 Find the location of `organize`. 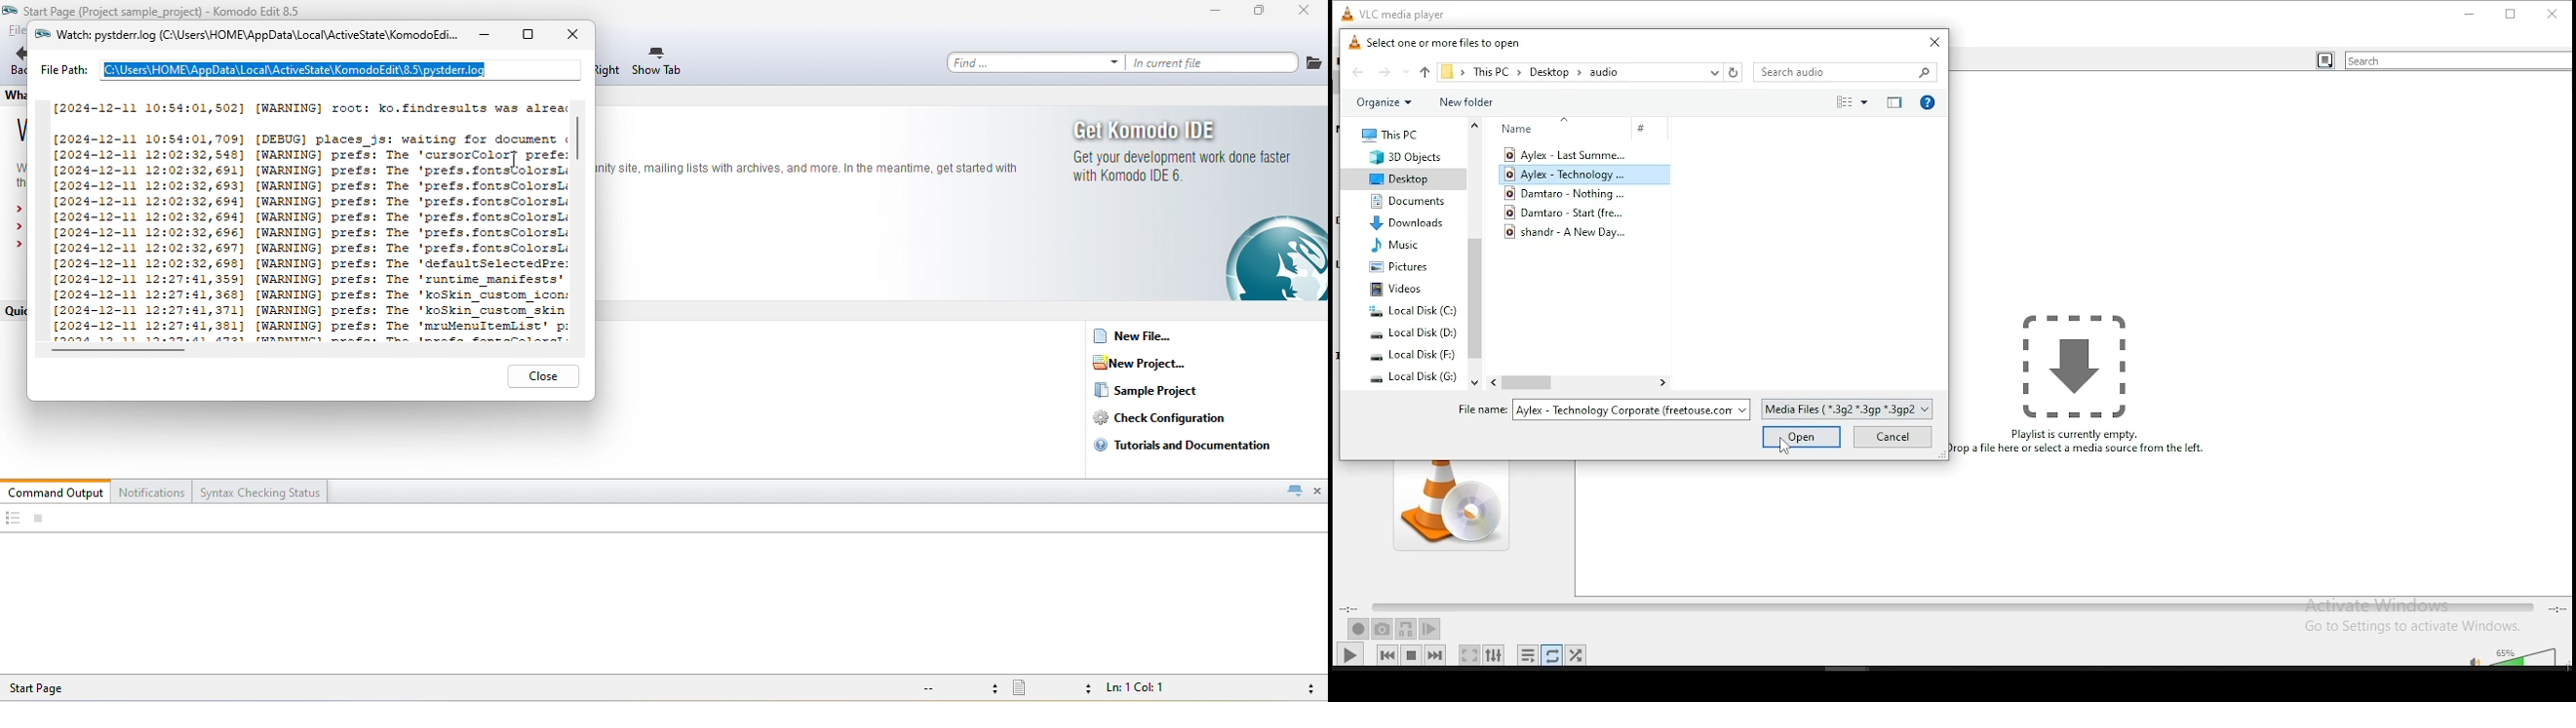

organize is located at coordinates (1384, 102).